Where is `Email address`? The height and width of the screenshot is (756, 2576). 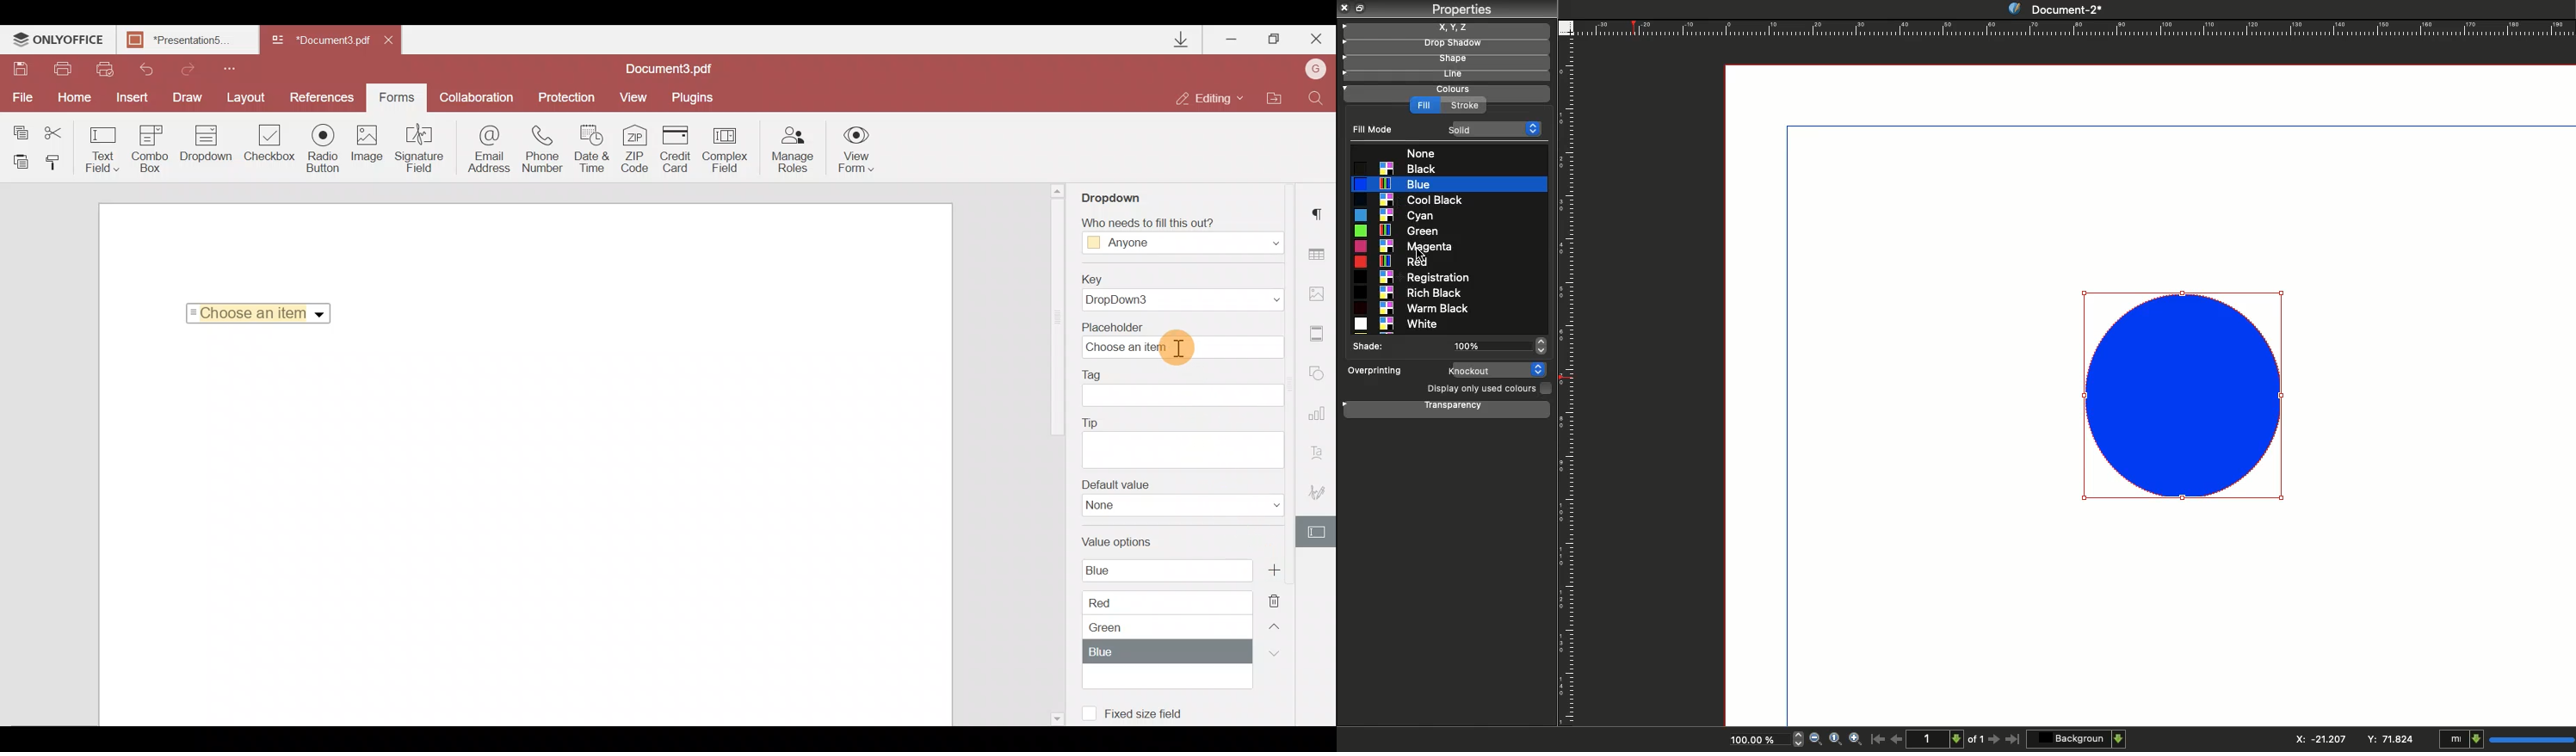 Email address is located at coordinates (484, 152).